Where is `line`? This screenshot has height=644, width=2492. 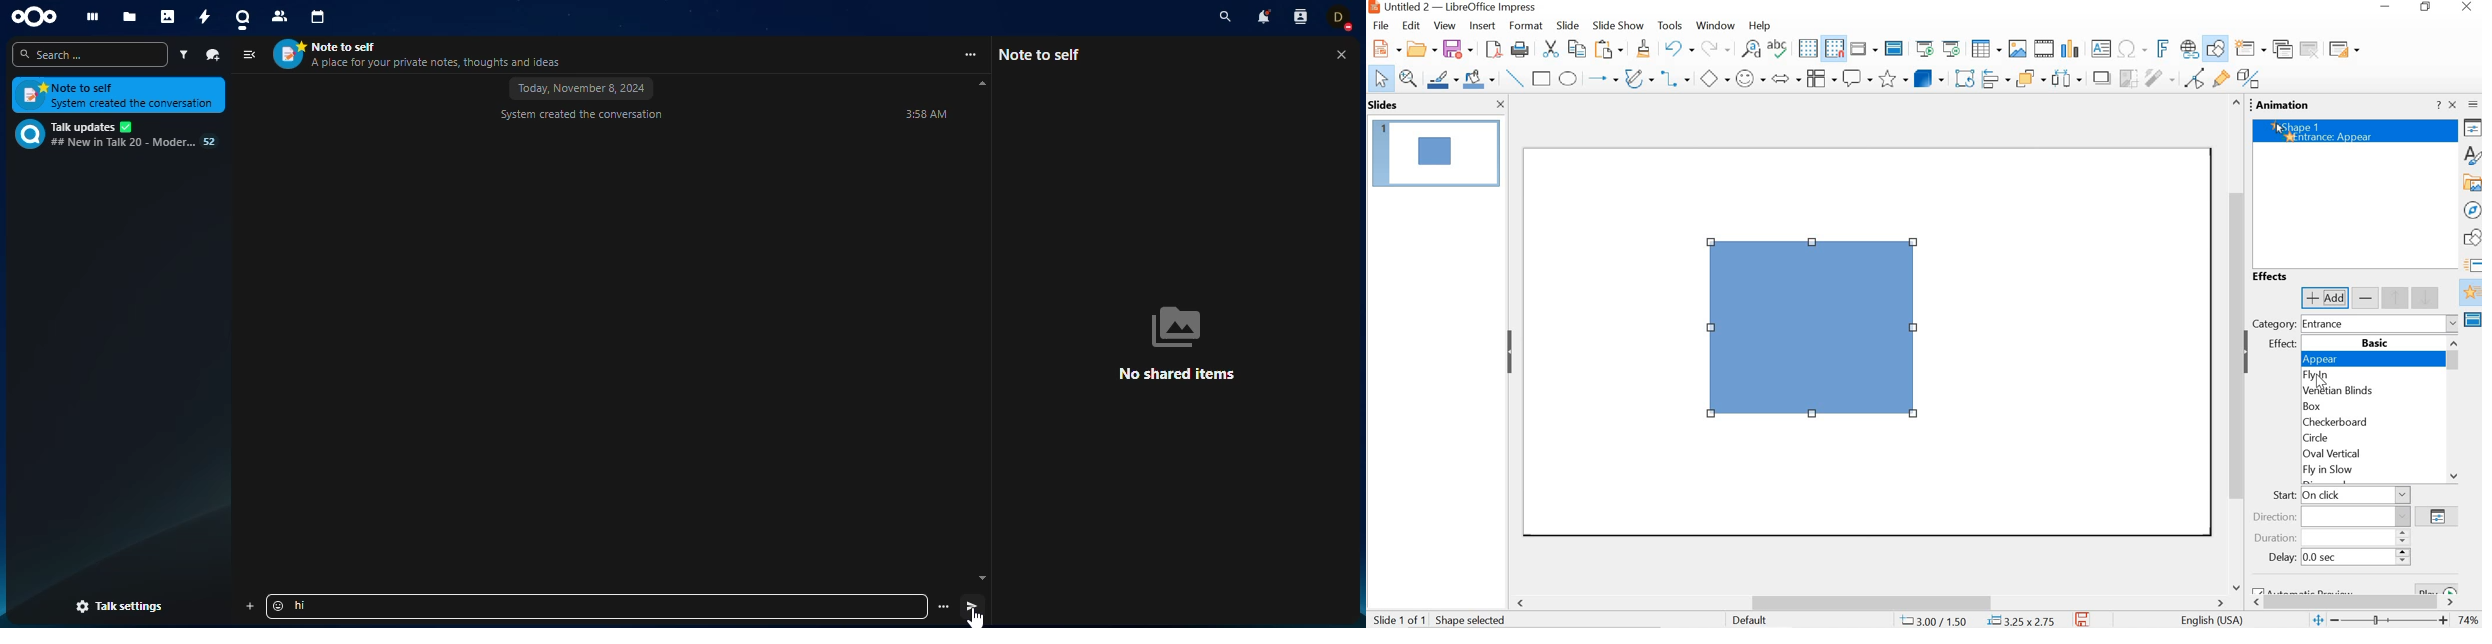 line is located at coordinates (1513, 78).